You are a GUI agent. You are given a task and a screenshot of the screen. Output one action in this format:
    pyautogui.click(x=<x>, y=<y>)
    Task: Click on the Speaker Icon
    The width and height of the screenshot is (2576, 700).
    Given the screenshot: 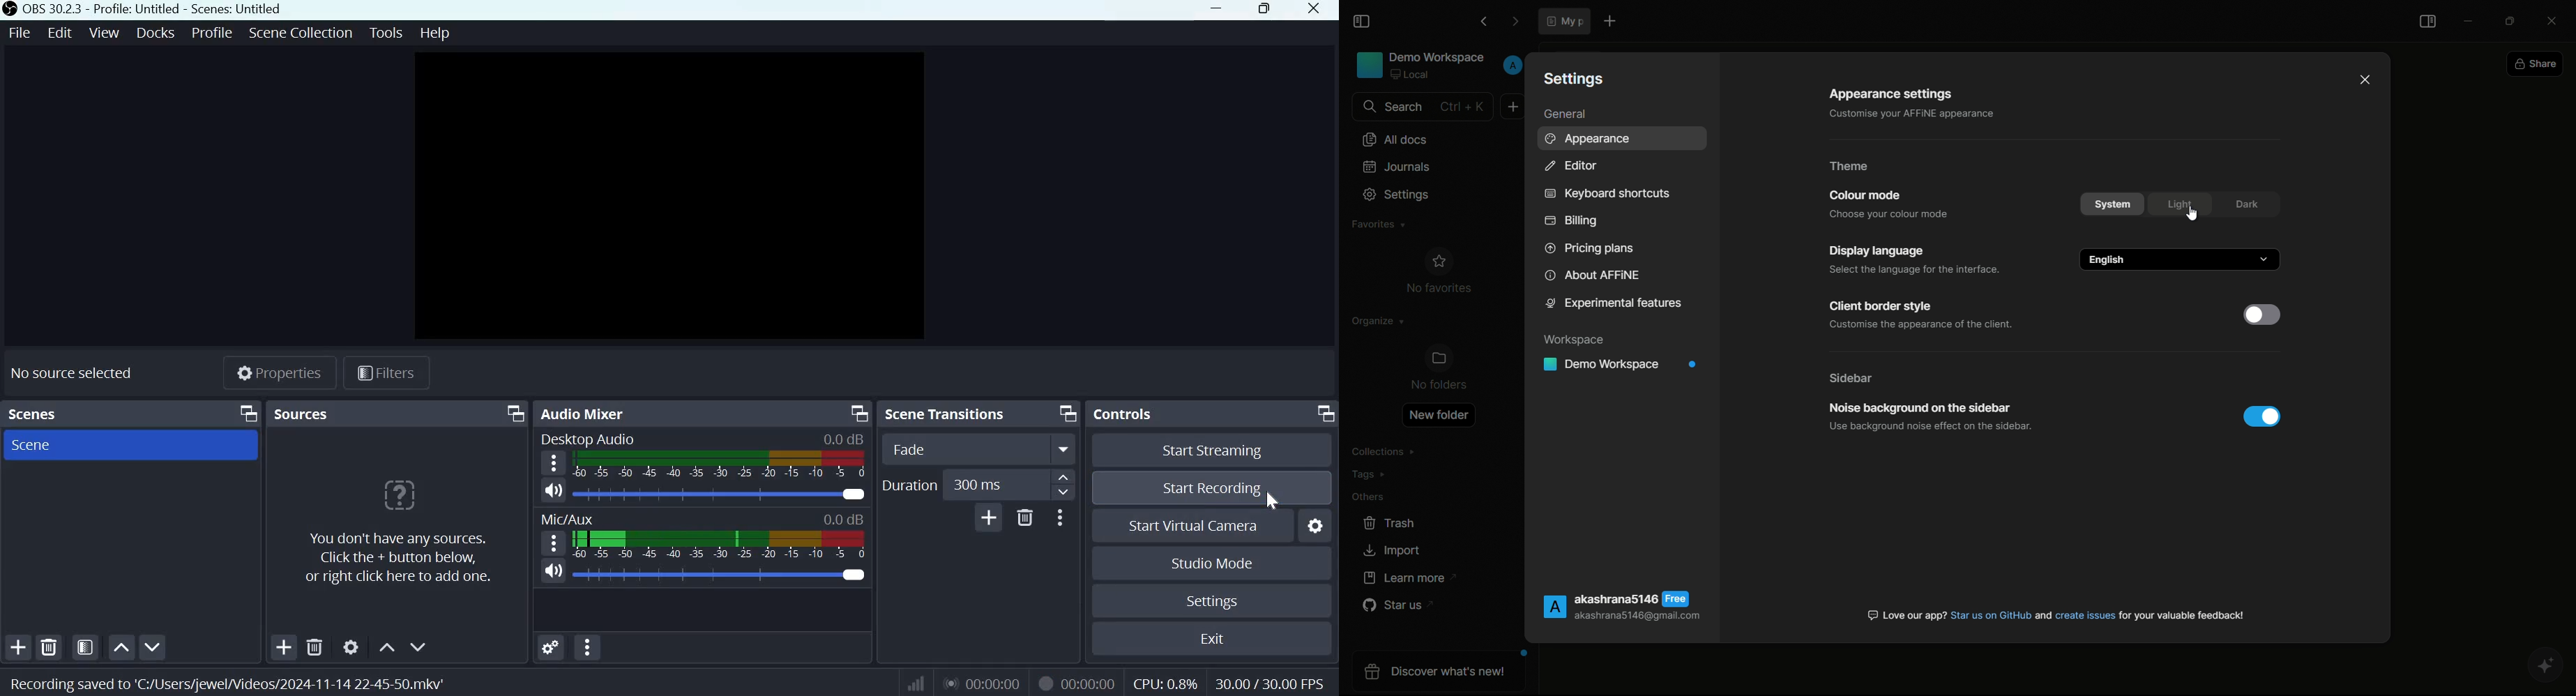 What is the action you would take?
    pyautogui.click(x=553, y=490)
    